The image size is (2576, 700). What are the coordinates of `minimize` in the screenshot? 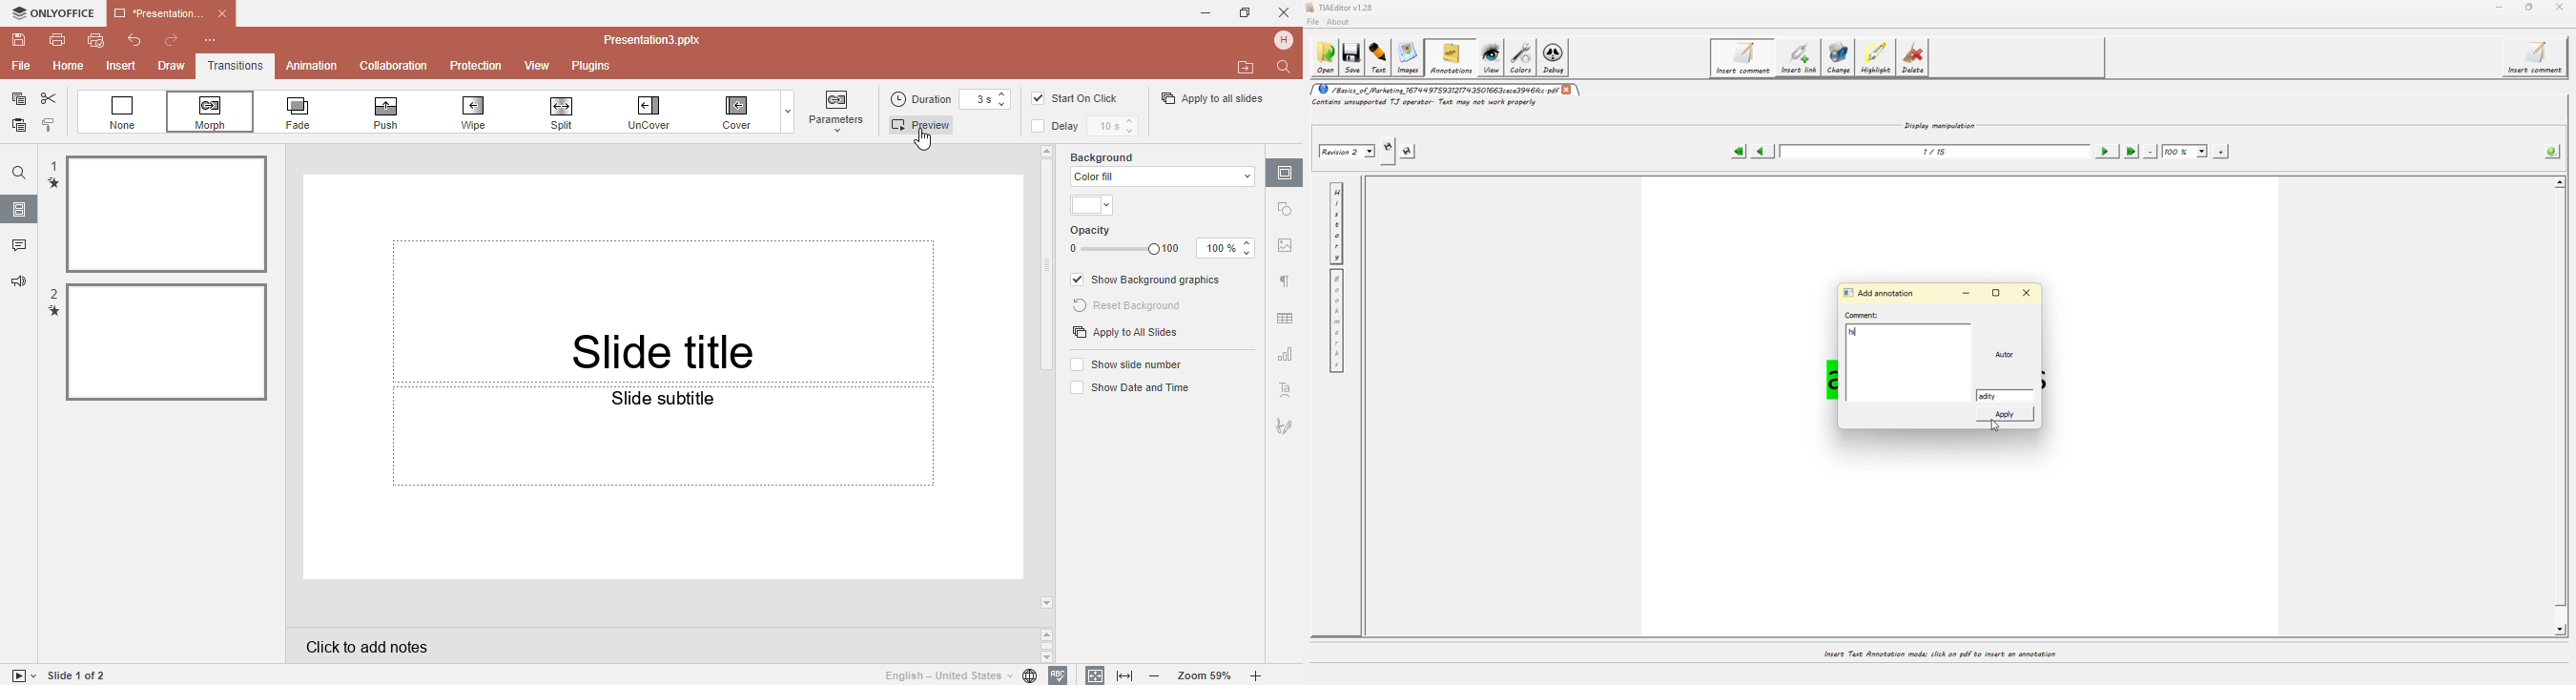 It's located at (1970, 295).